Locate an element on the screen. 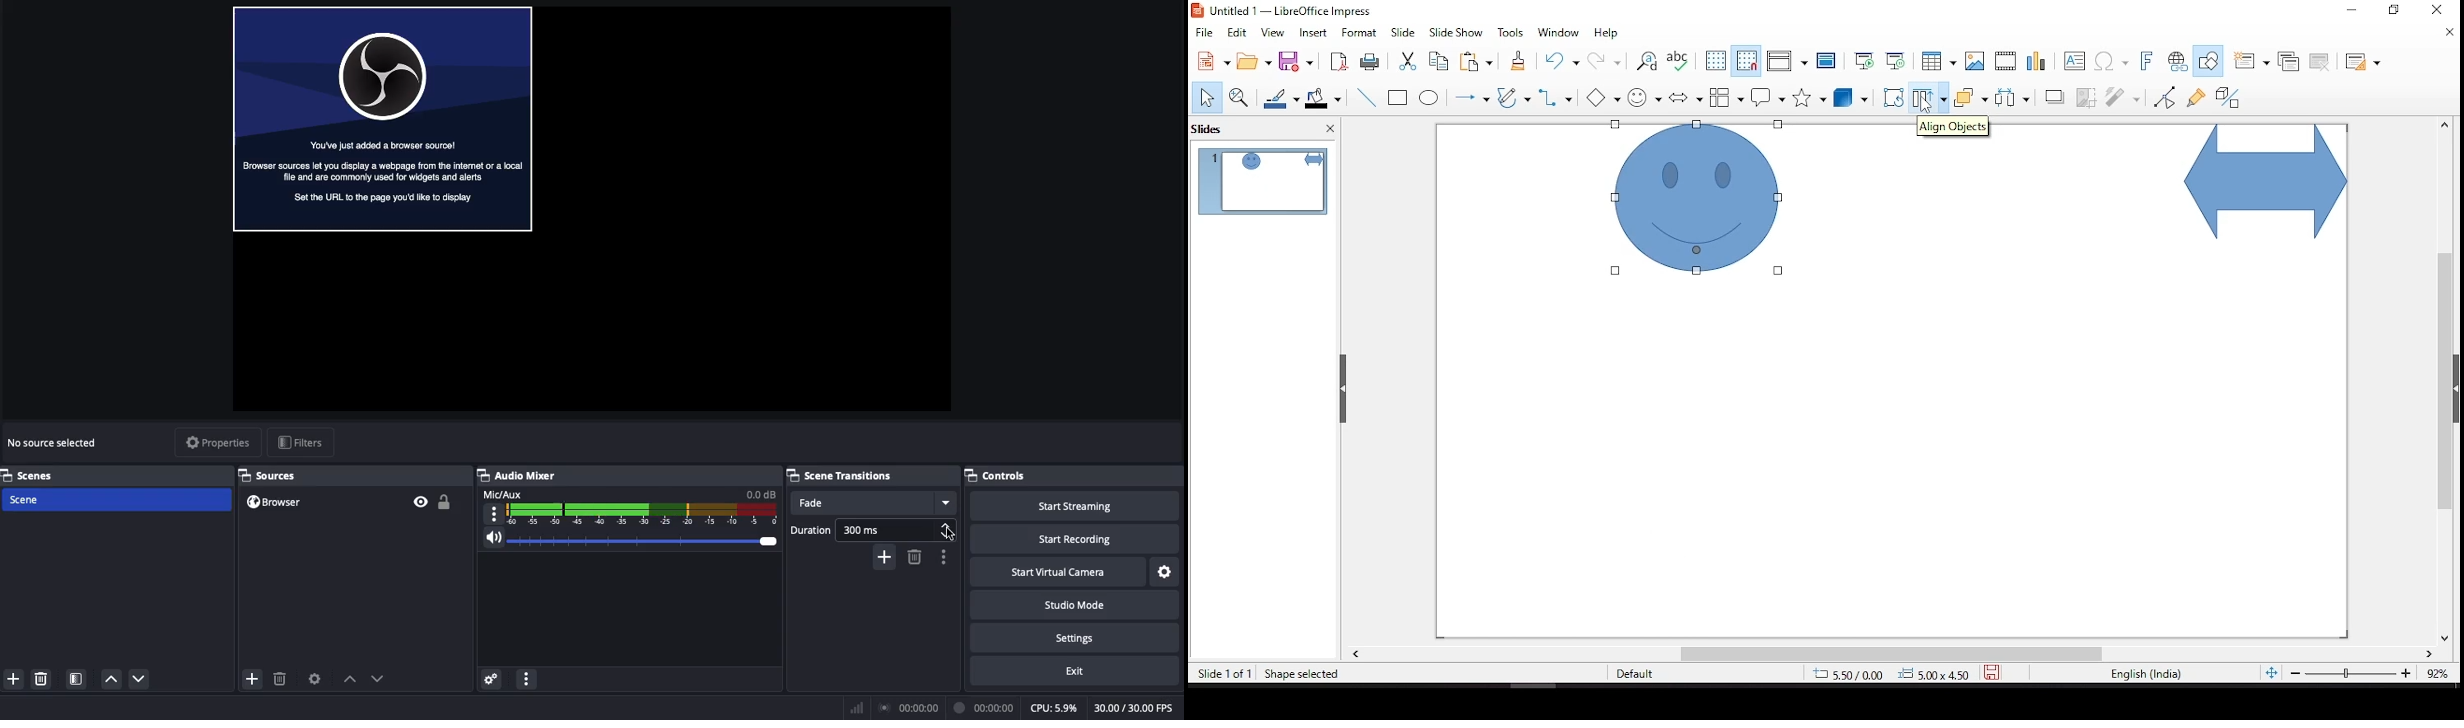  slide 1 of 1 is located at coordinates (1225, 675).